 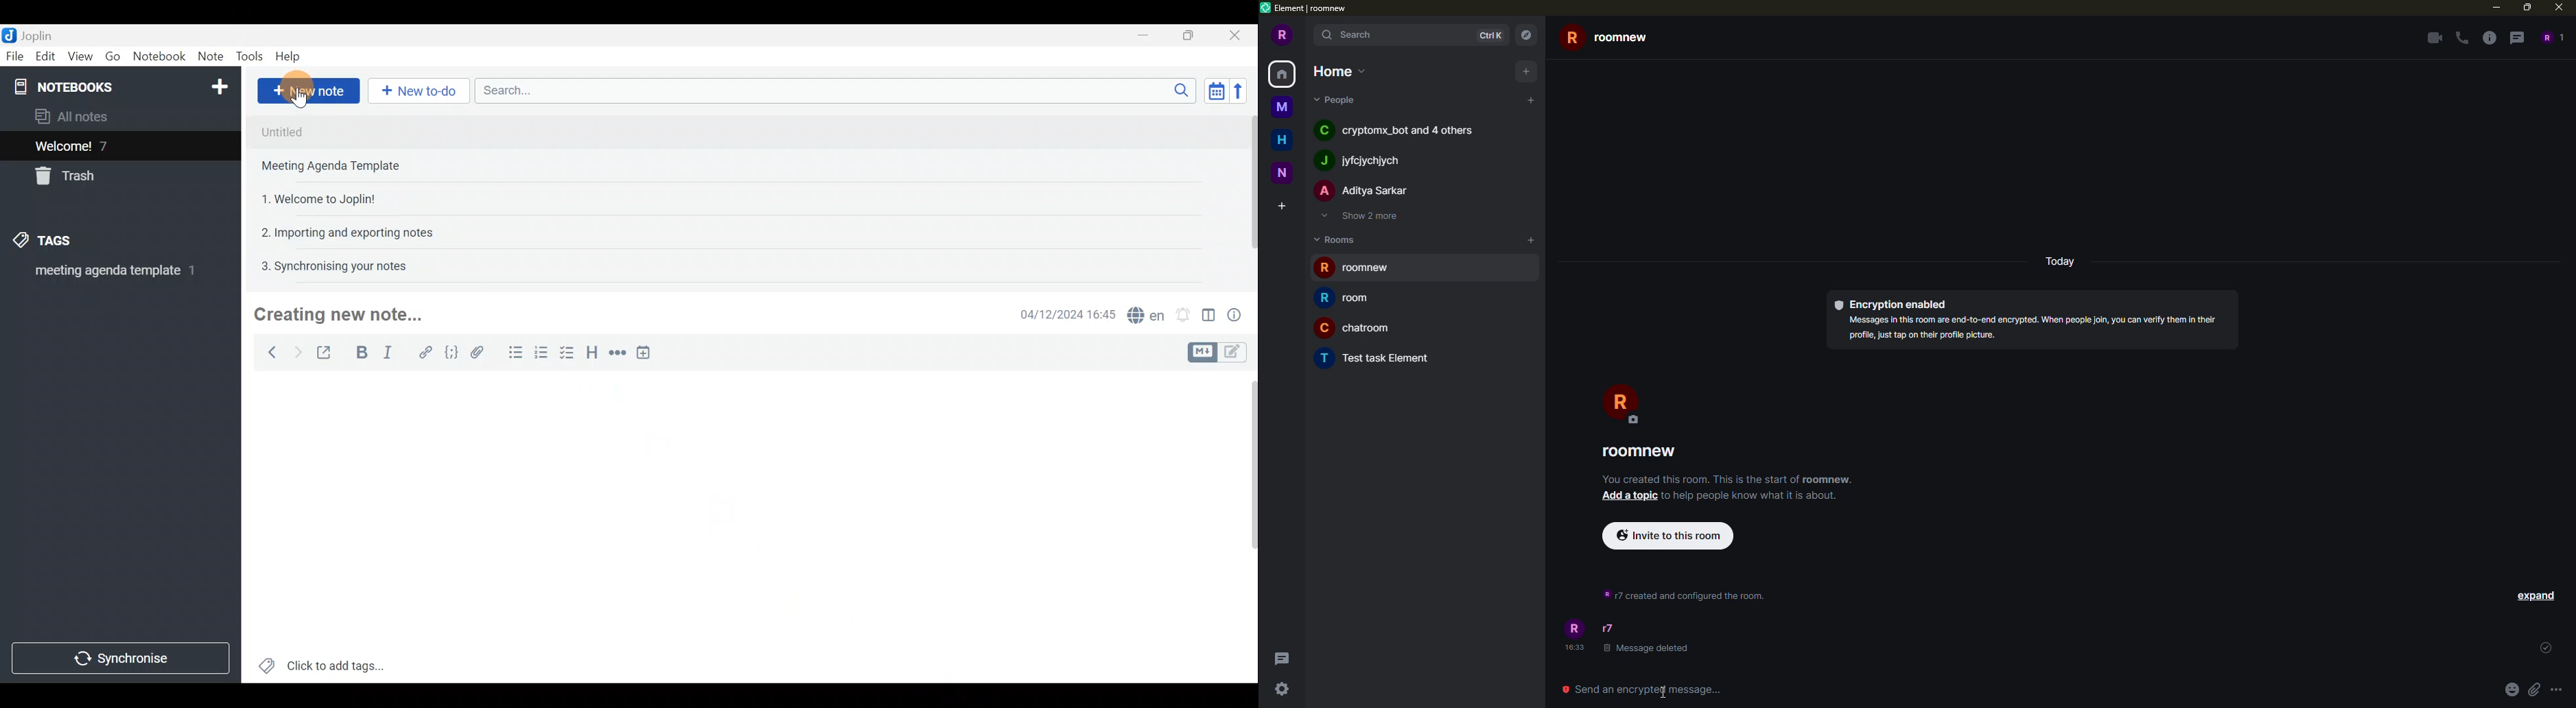 What do you see at coordinates (159, 58) in the screenshot?
I see `Notebook` at bounding box center [159, 58].